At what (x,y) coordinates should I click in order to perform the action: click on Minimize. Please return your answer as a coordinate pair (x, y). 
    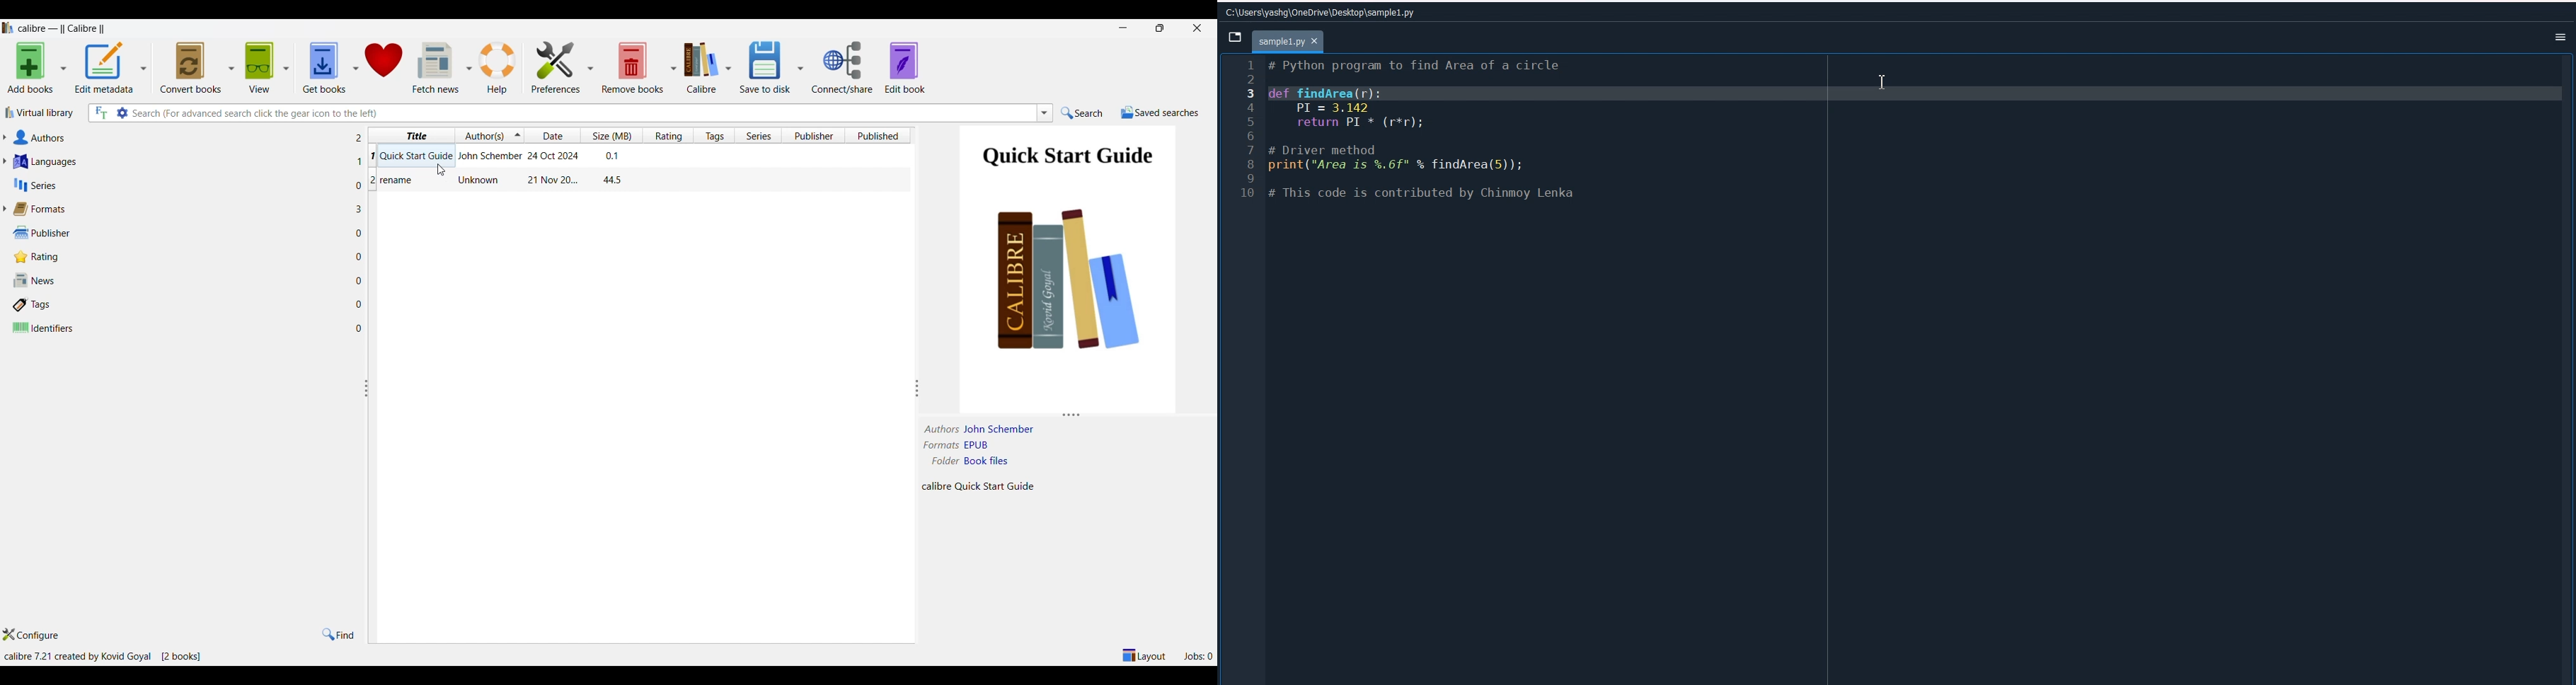
    Looking at the image, I should click on (1123, 27).